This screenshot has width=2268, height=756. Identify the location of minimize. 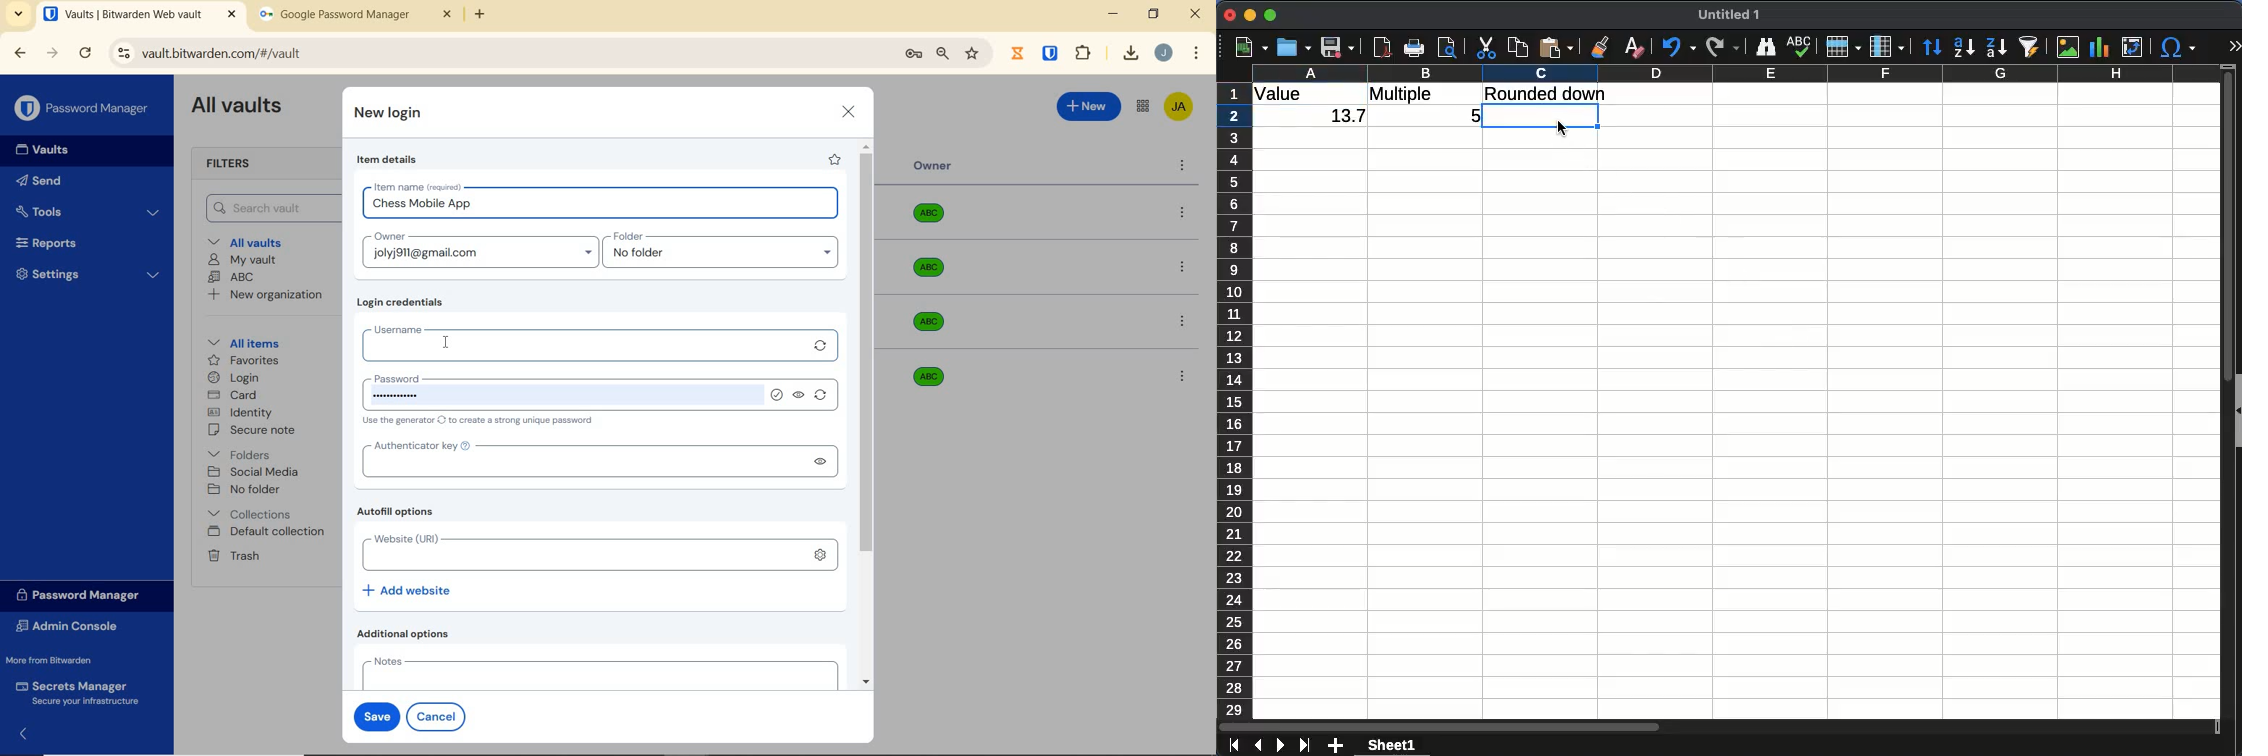
(1251, 16).